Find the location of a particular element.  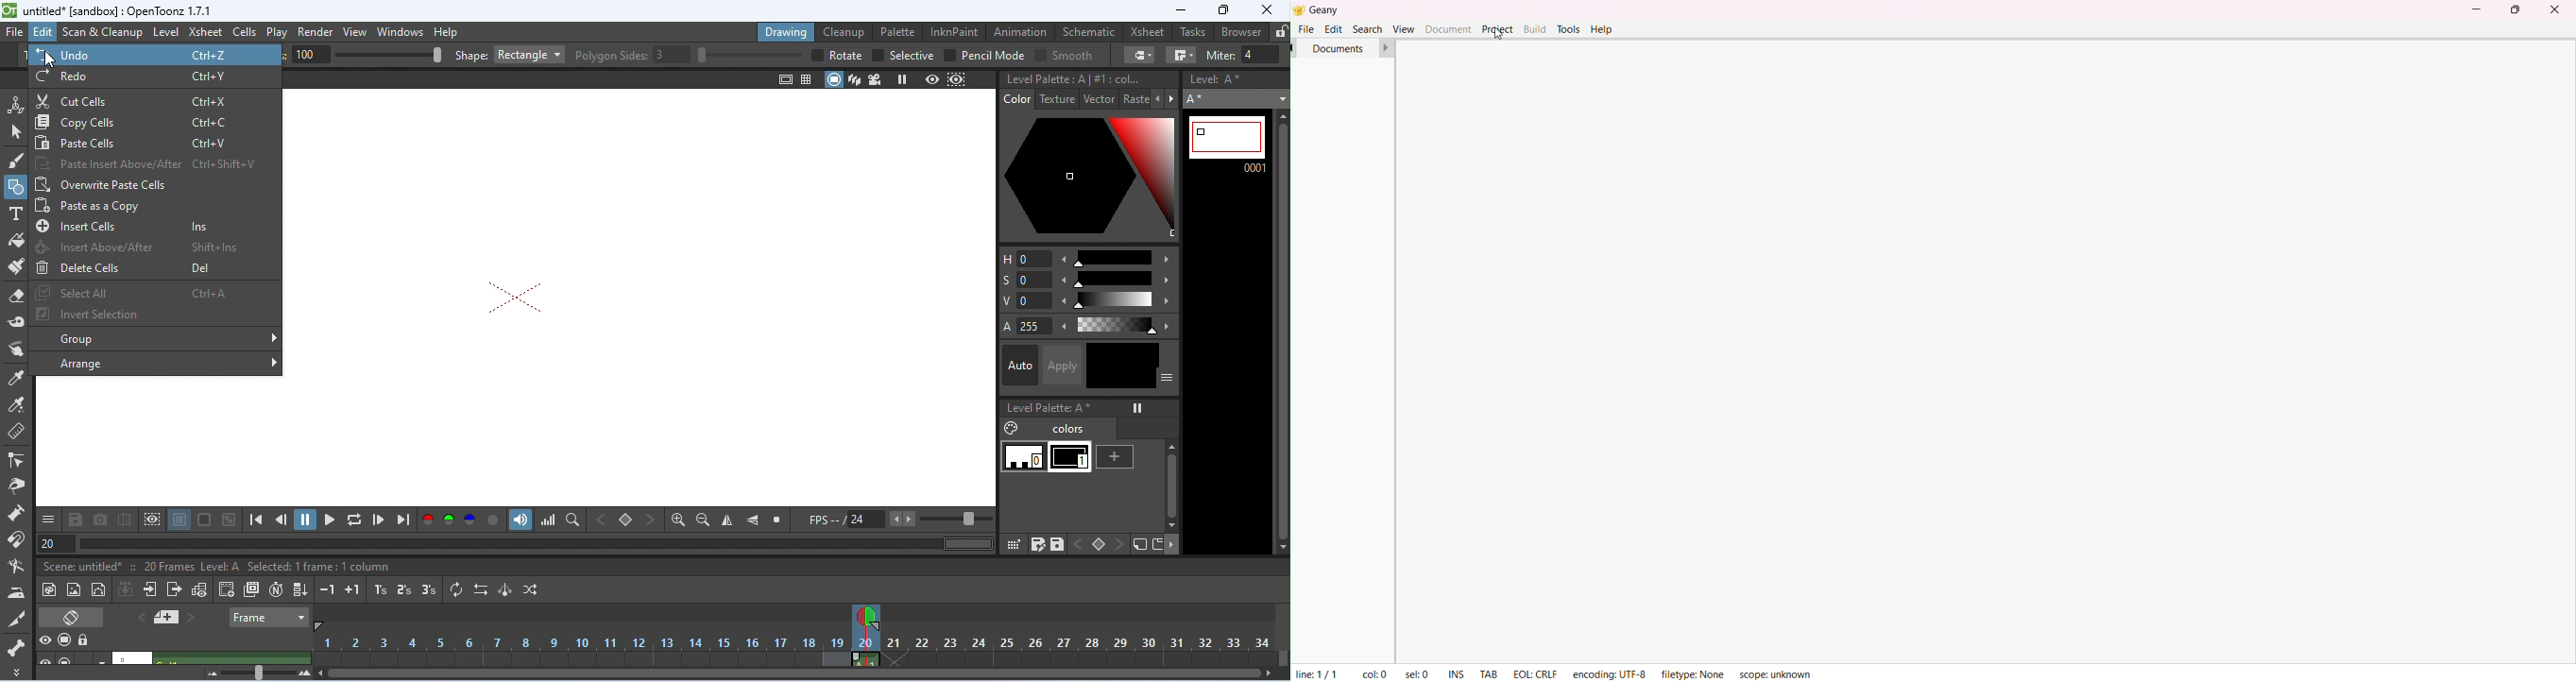

control point editor tool is located at coordinates (17, 460).